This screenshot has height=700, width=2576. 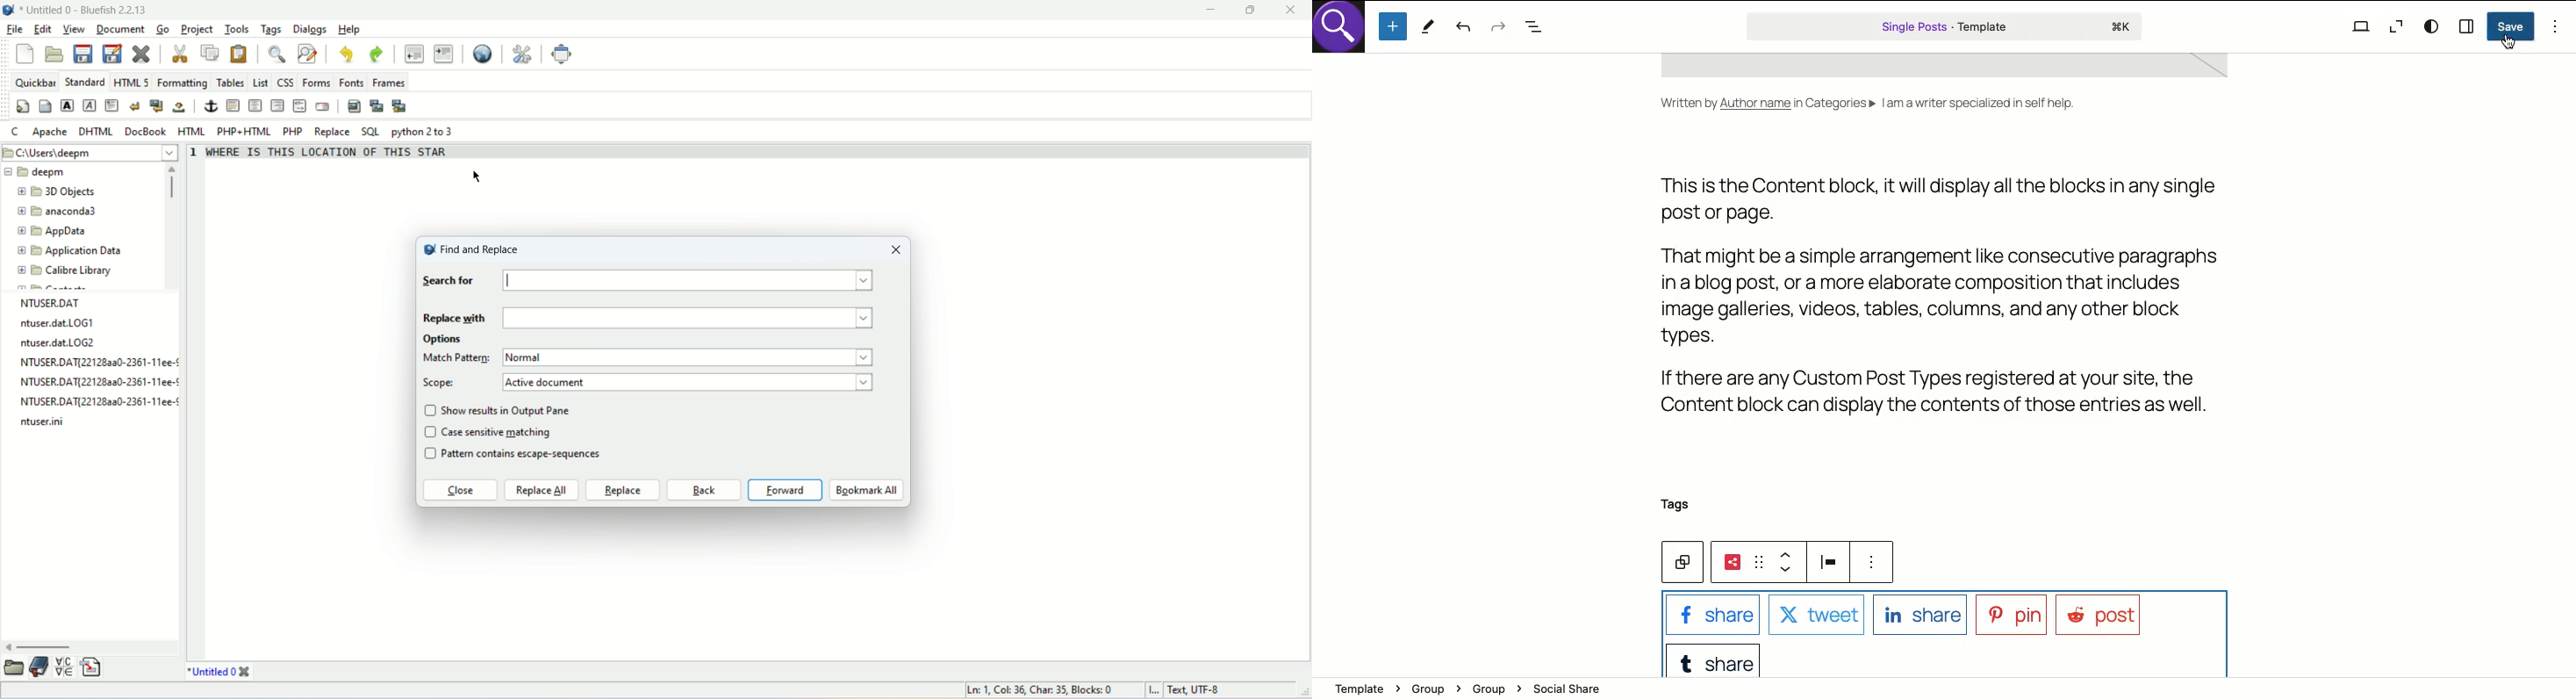 I want to click on 3D Objects, so click(x=58, y=193).